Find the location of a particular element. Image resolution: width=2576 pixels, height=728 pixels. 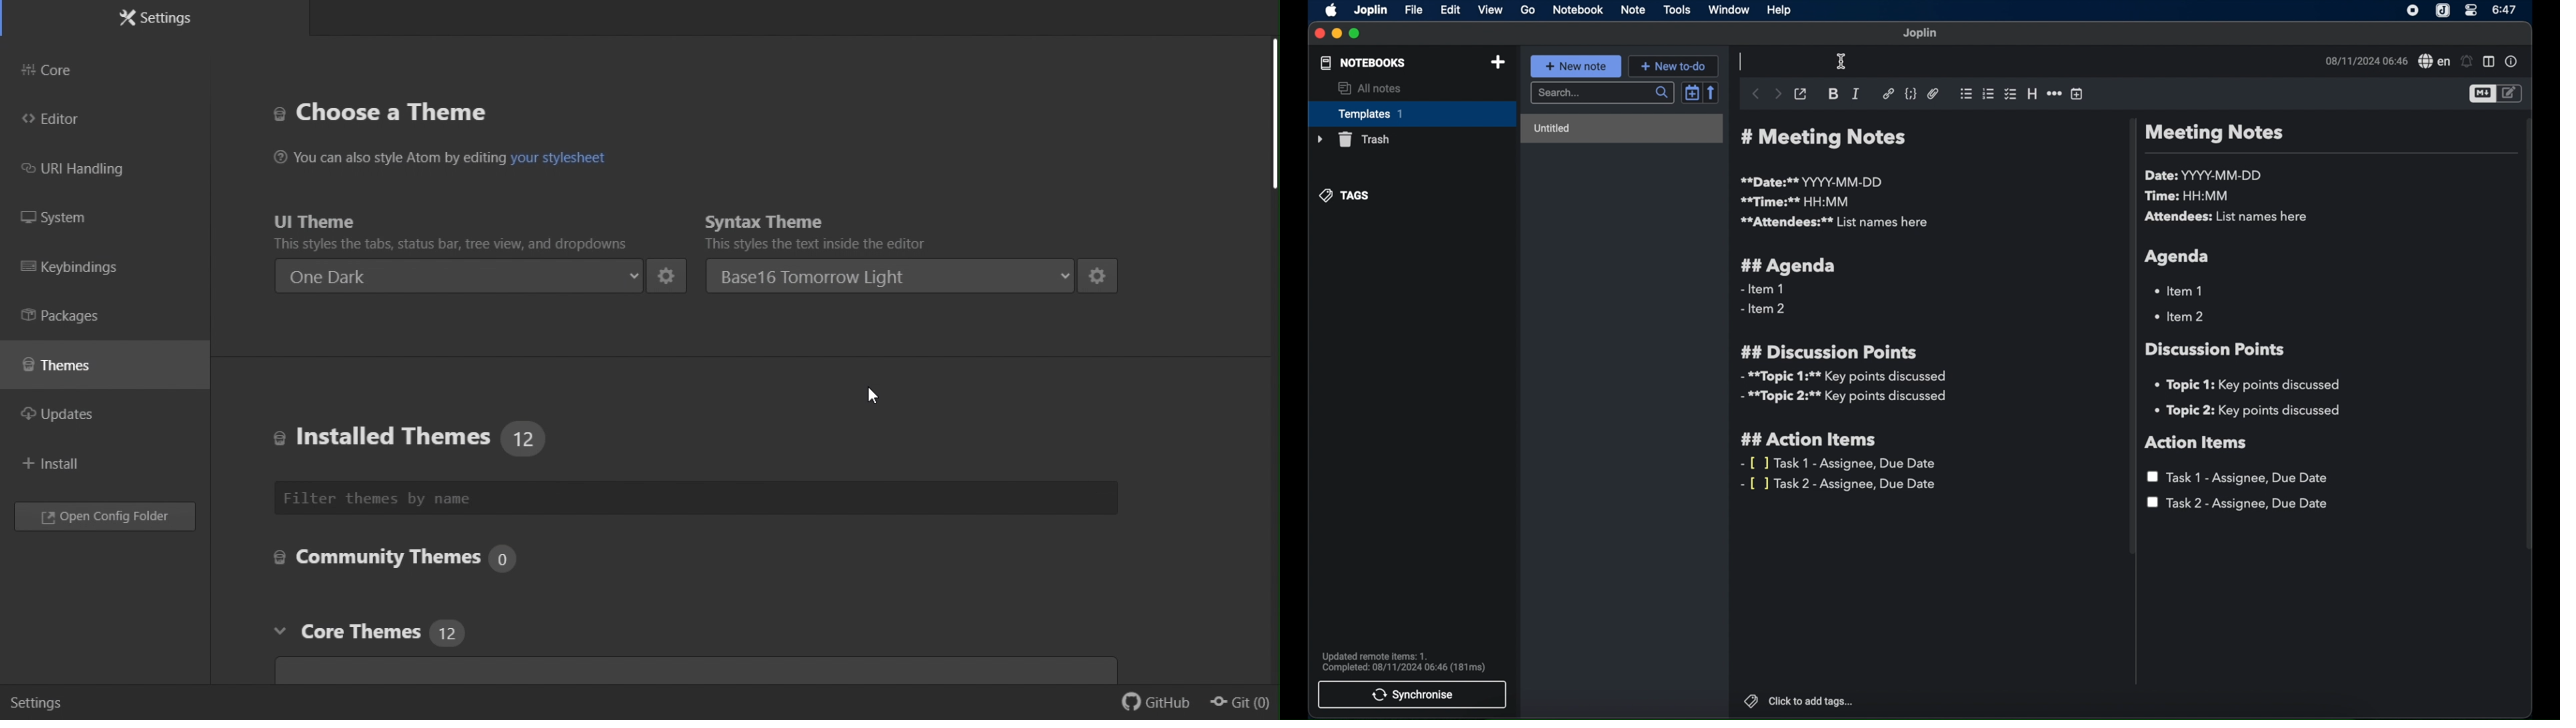

notebook is located at coordinates (1577, 11).